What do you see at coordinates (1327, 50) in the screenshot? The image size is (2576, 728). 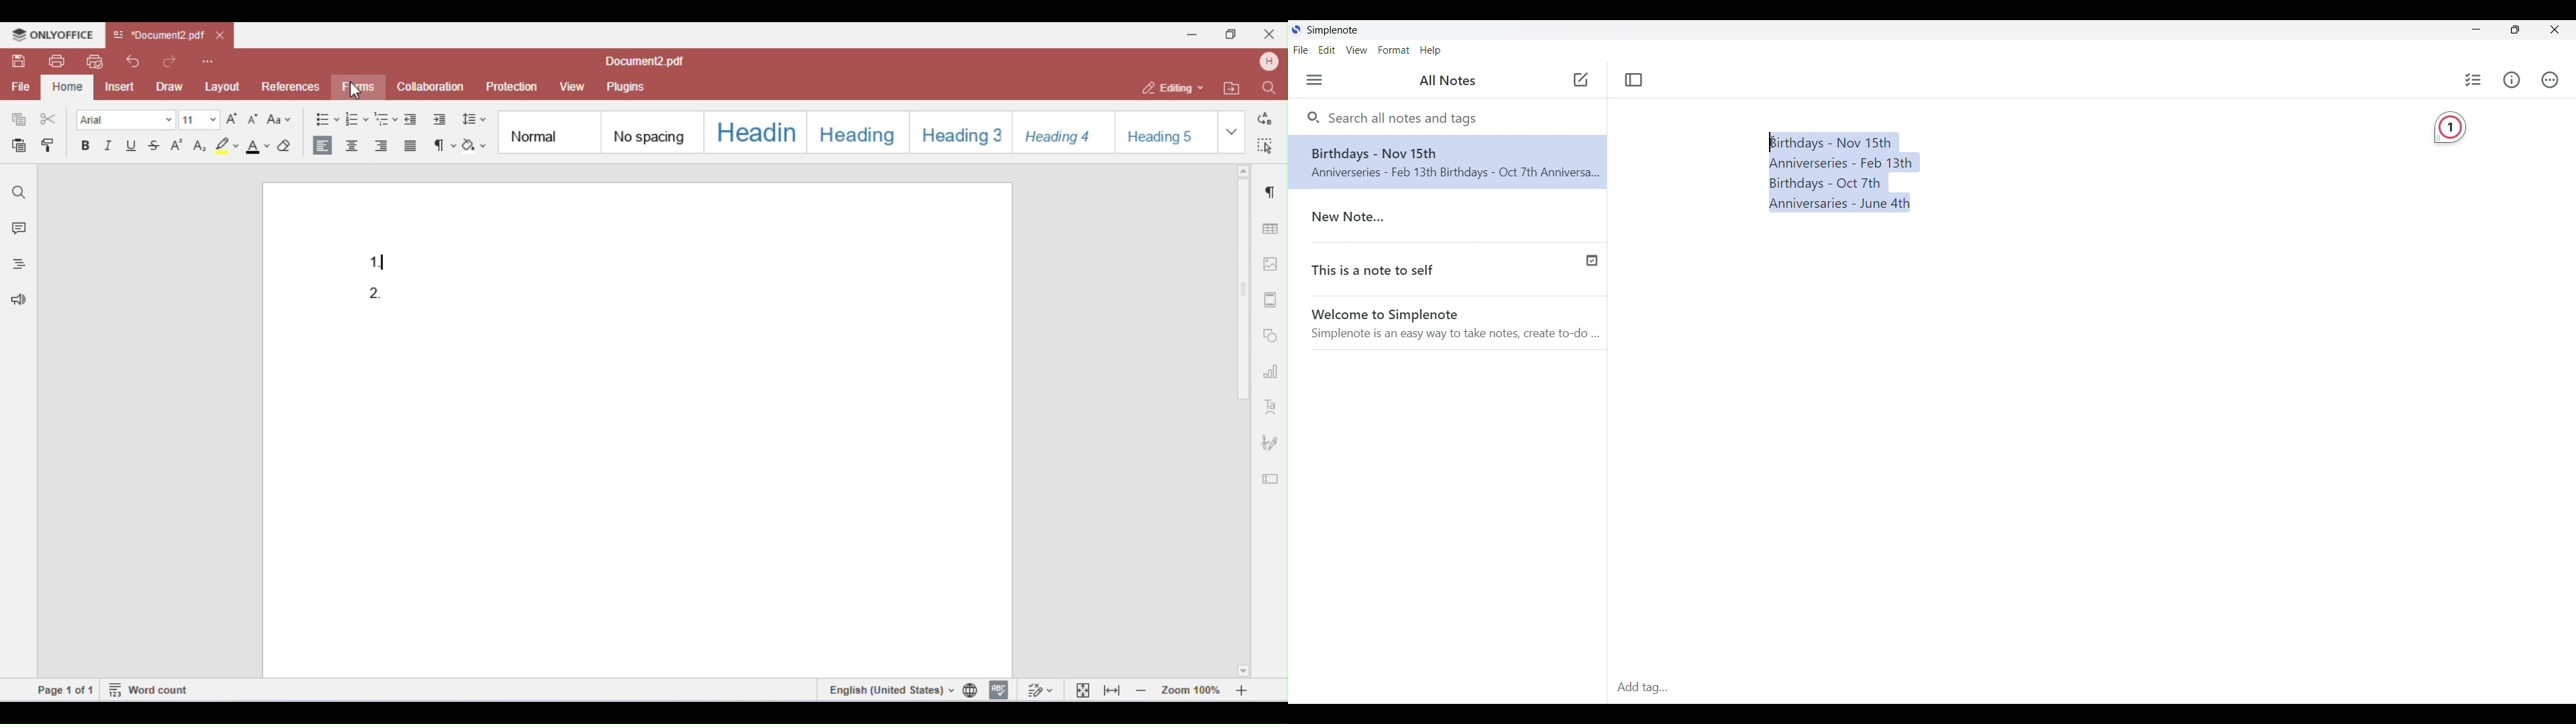 I see `Edit menu` at bounding box center [1327, 50].